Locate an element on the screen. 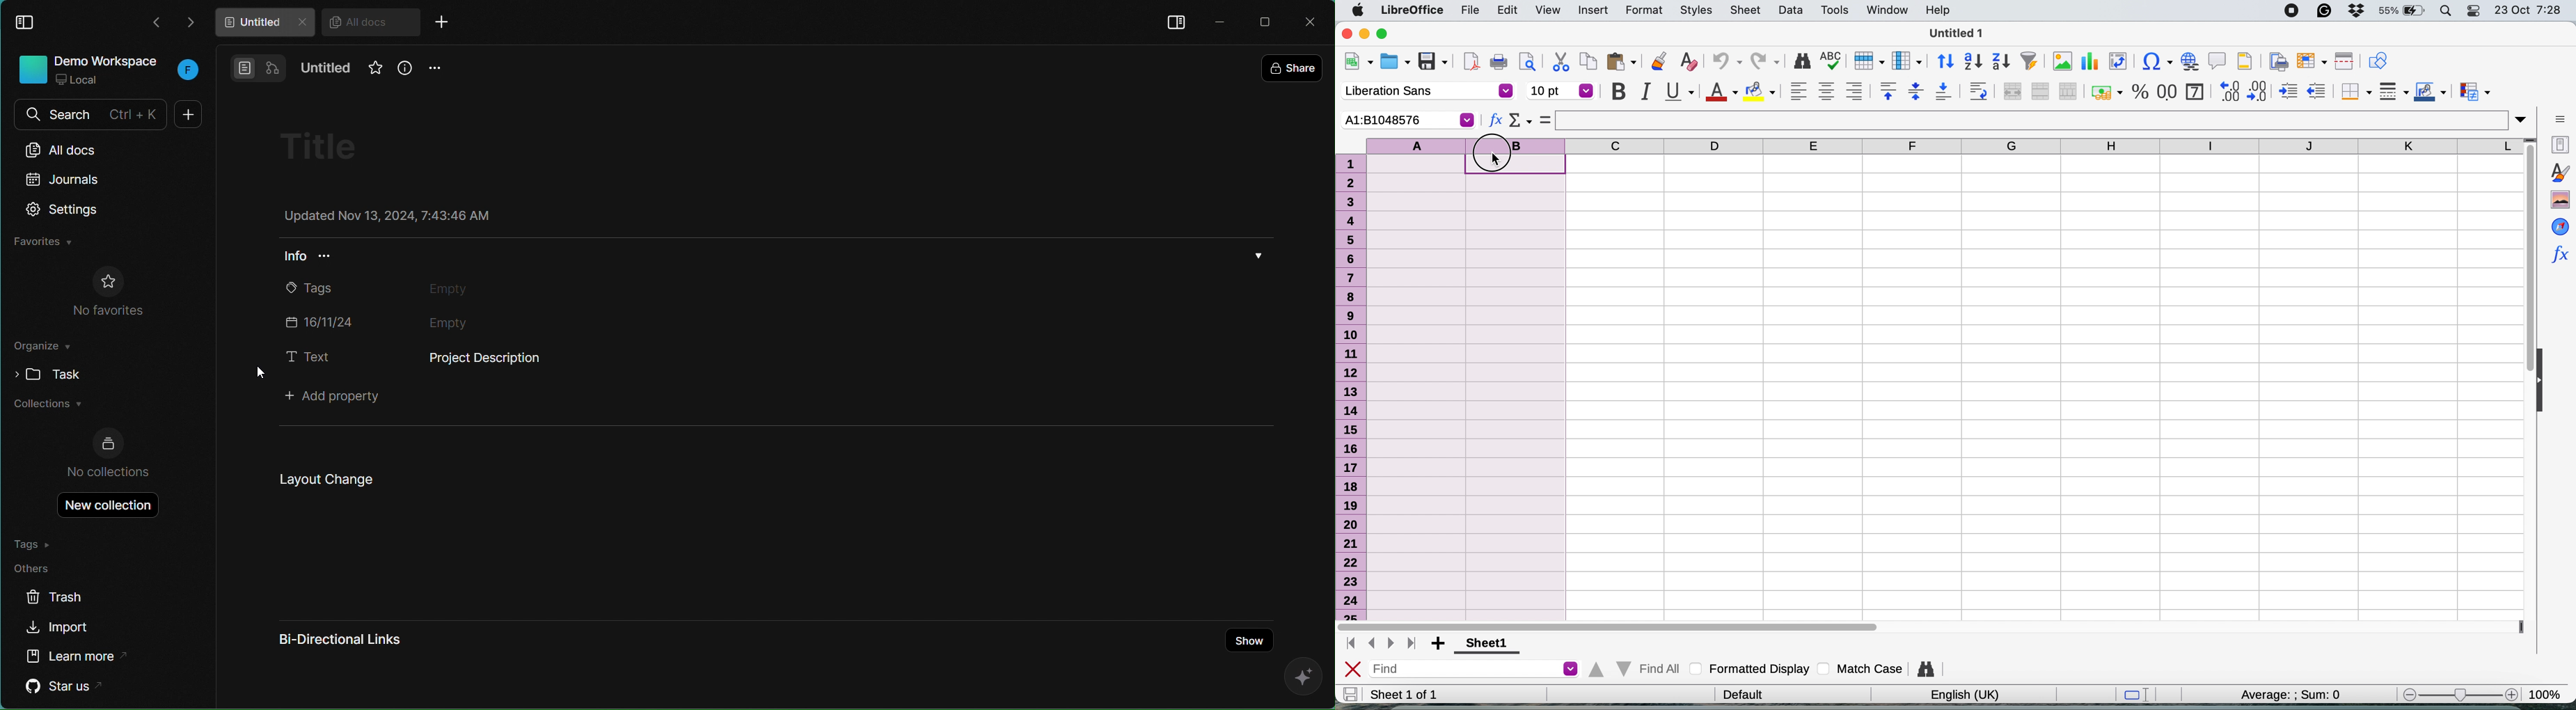 This screenshot has height=728, width=2576. sort is located at coordinates (1943, 61).